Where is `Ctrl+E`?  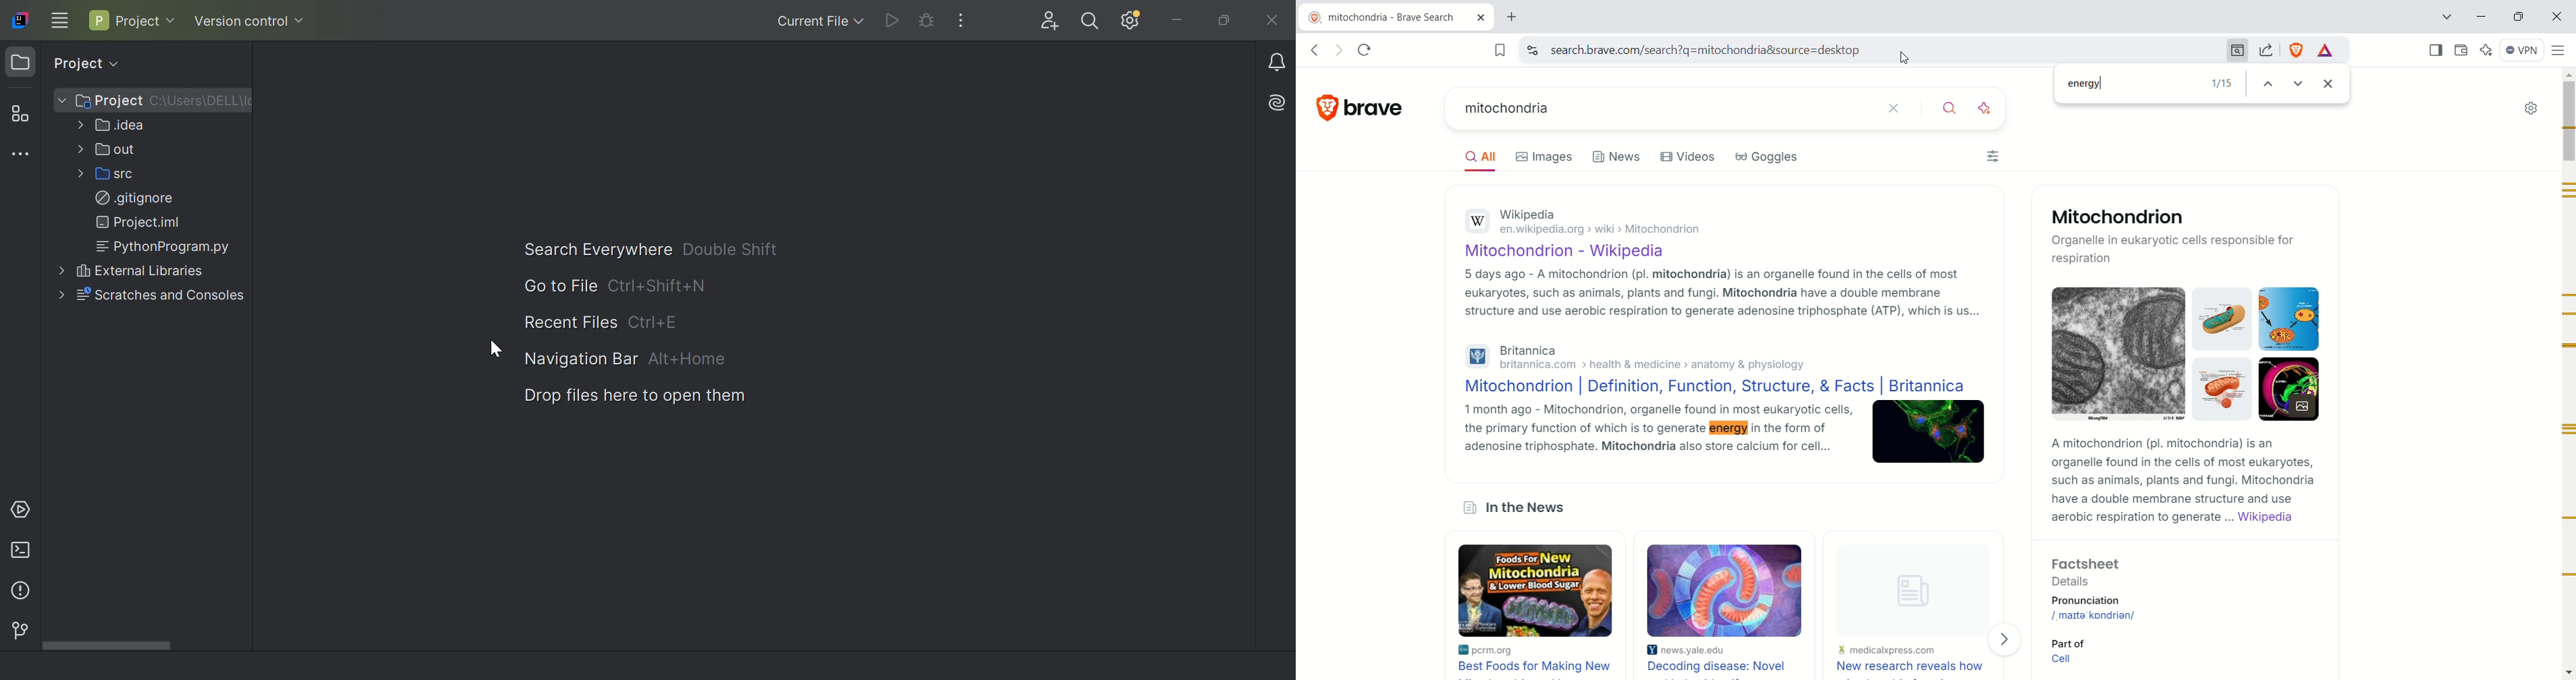 Ctrl+E is located at coordinates (659, 321).